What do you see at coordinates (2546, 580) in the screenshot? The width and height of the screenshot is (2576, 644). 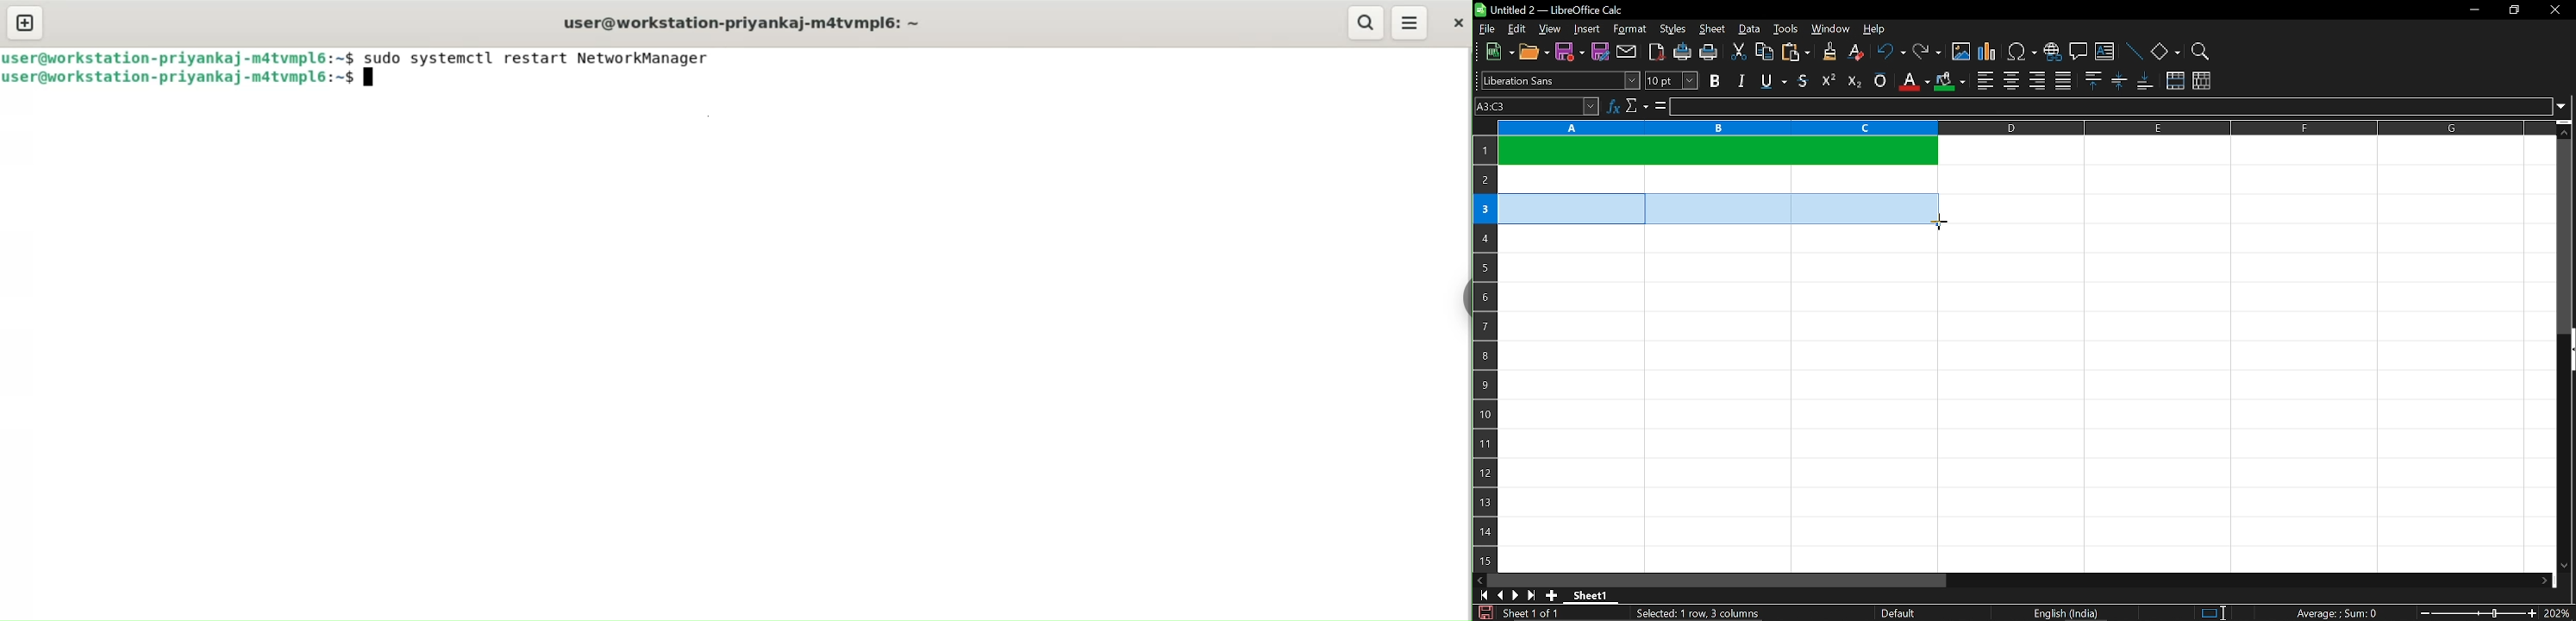 I see `move right` at bounding box center [2546, 580].